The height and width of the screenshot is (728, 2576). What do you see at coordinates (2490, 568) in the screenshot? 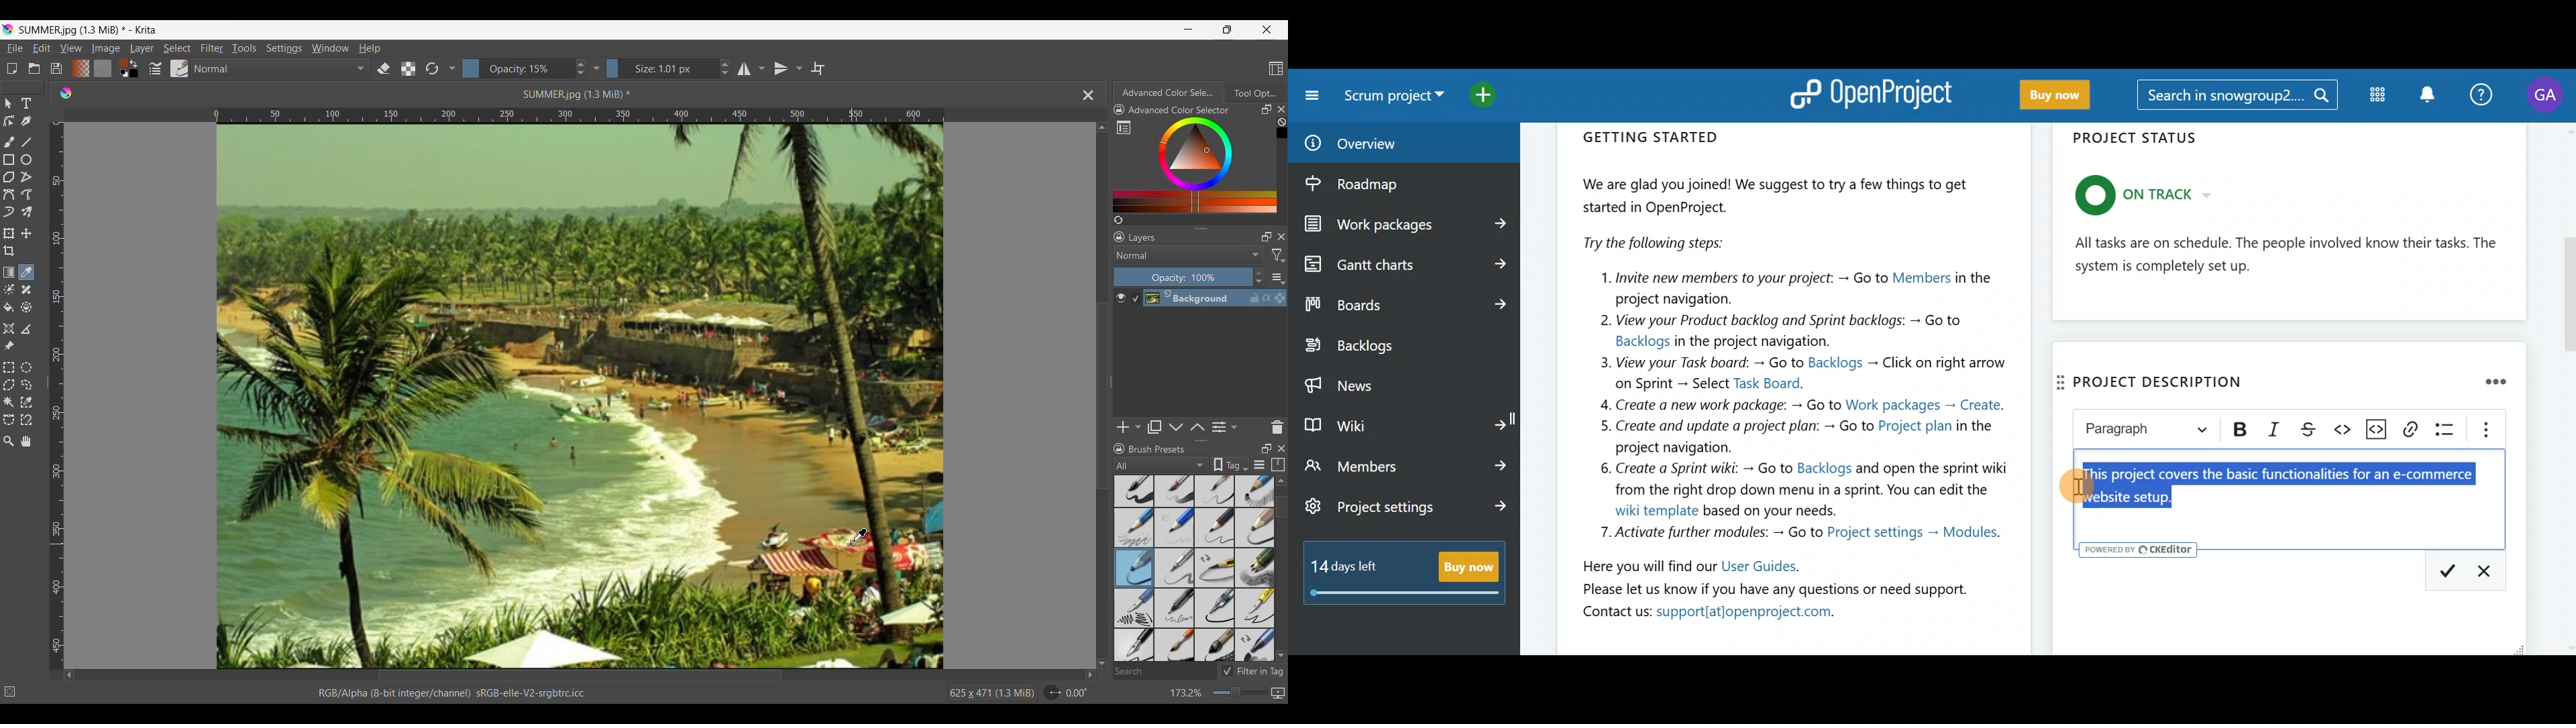
I see `Description: Cancel` at bounding box center [2490, 568].